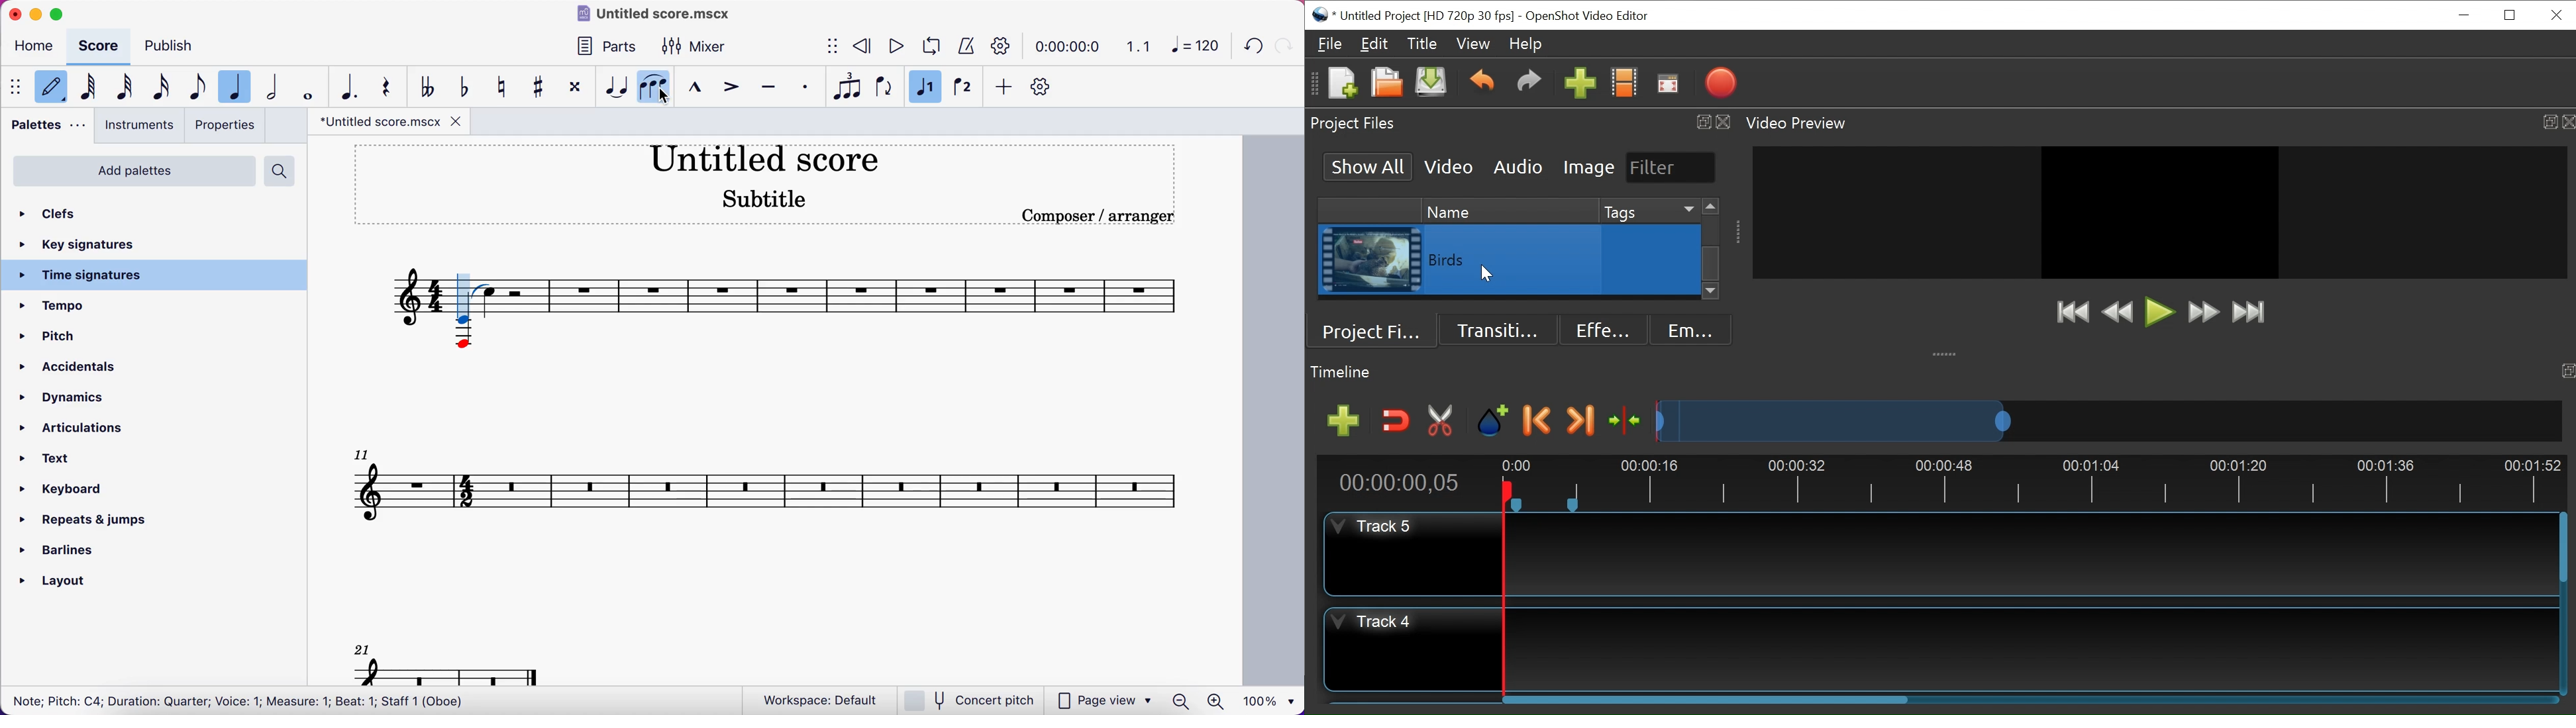  What do you see at coordinates (74, 398) in the screenshot?
I see `dynamics` at bounding box center [74, 398].